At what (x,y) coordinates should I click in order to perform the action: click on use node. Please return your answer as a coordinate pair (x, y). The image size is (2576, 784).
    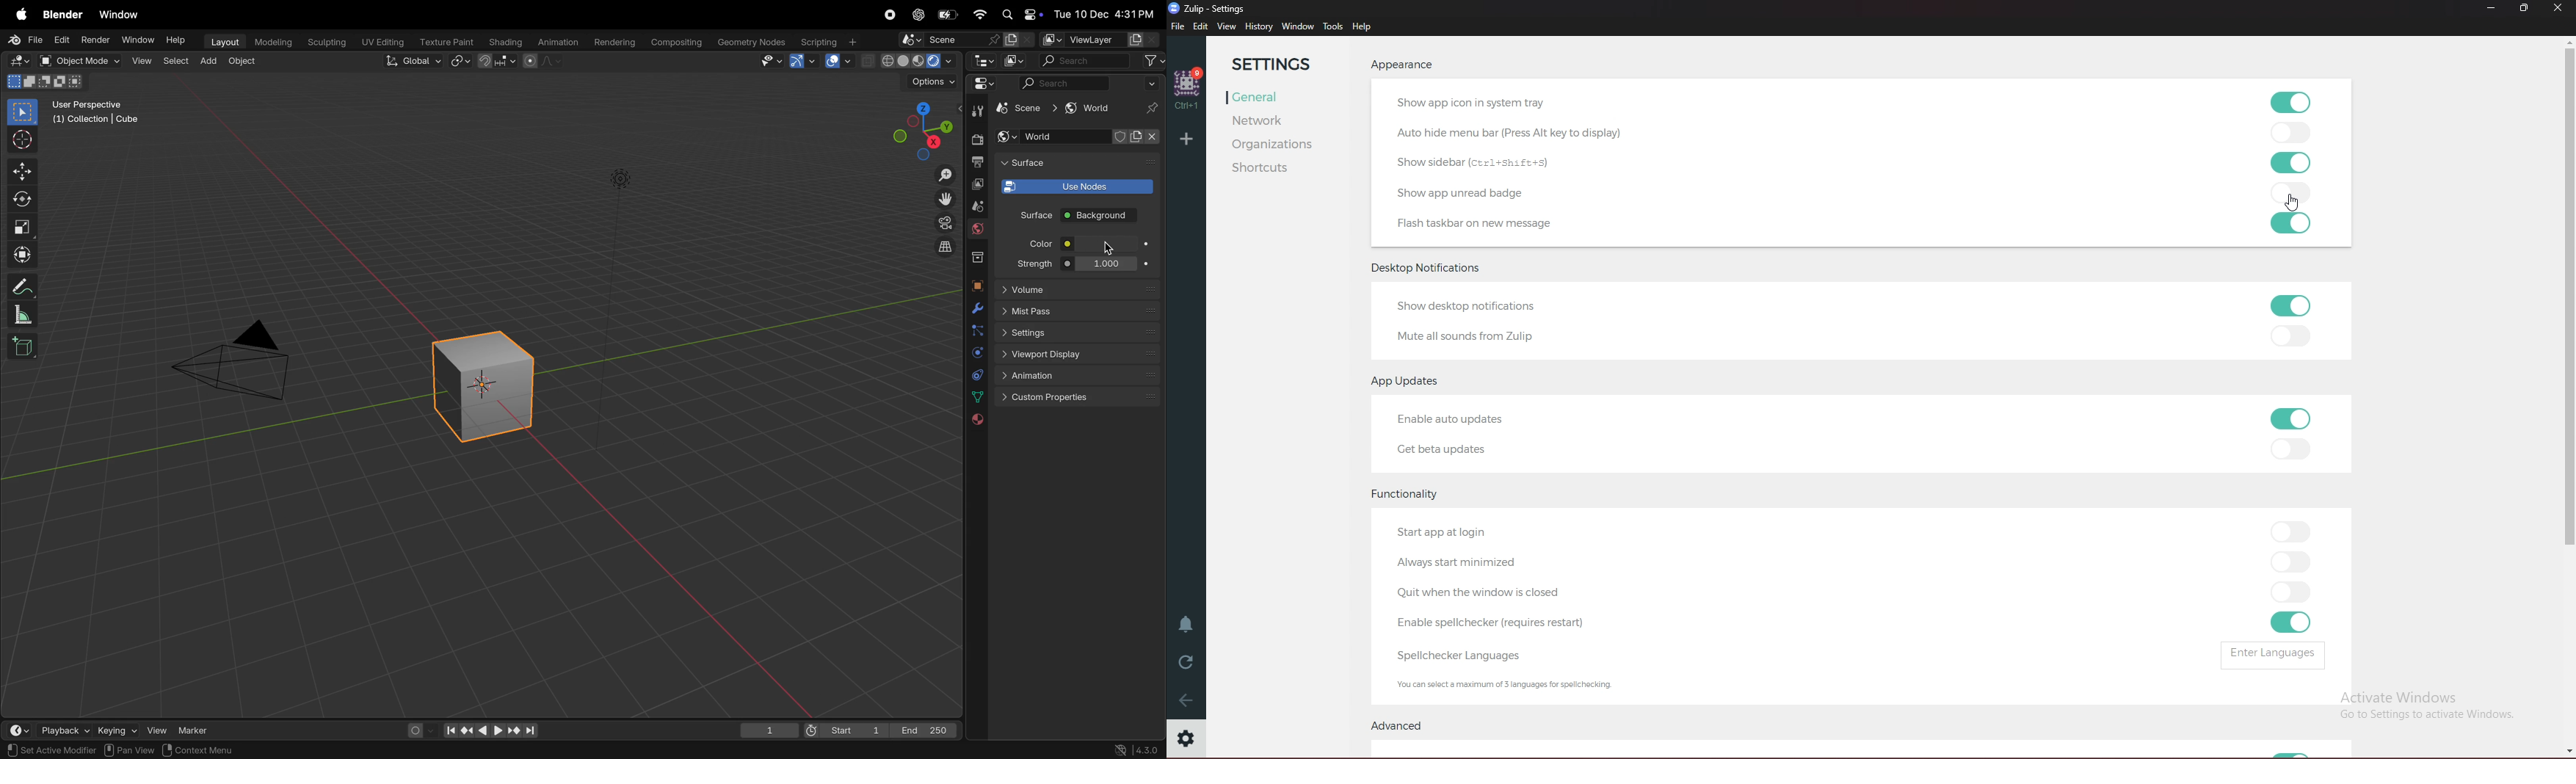
    Looking at the image, I should click on (1075, 187).